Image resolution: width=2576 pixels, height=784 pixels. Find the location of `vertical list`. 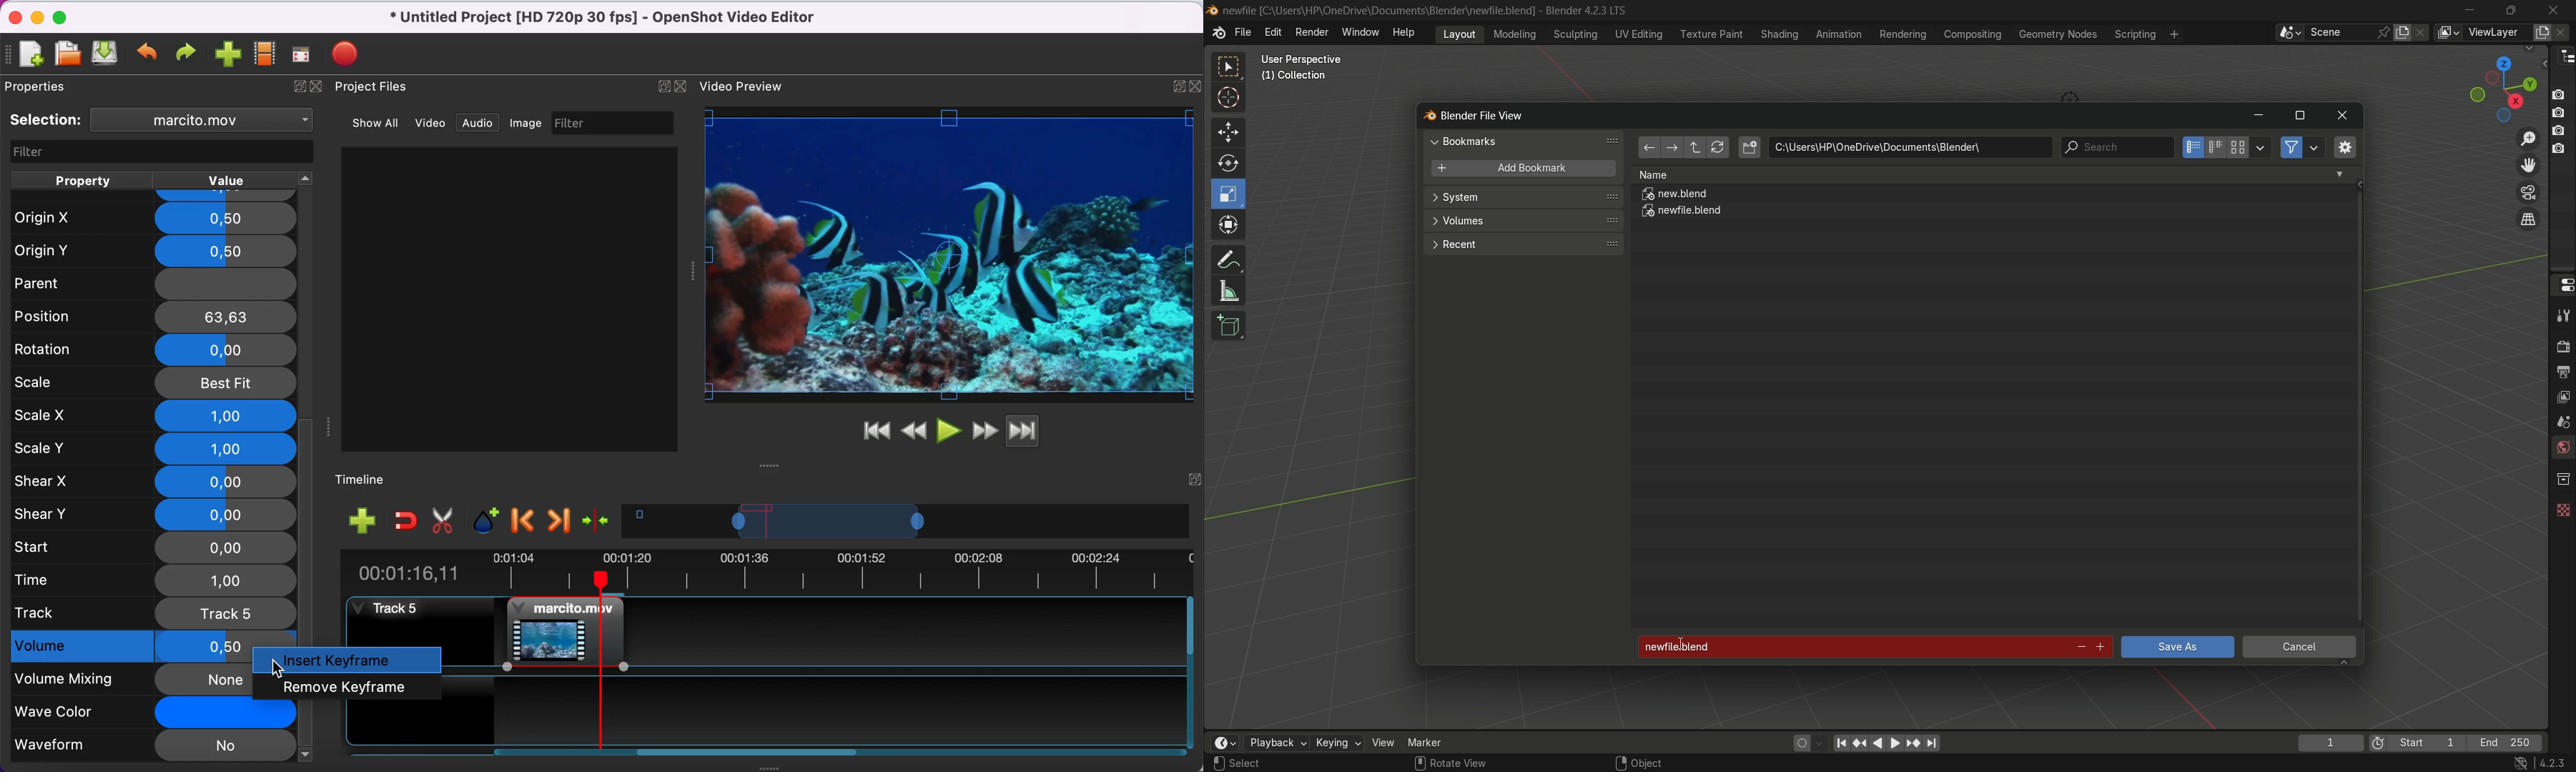

vertical list is located at coordinates (2191, 147).